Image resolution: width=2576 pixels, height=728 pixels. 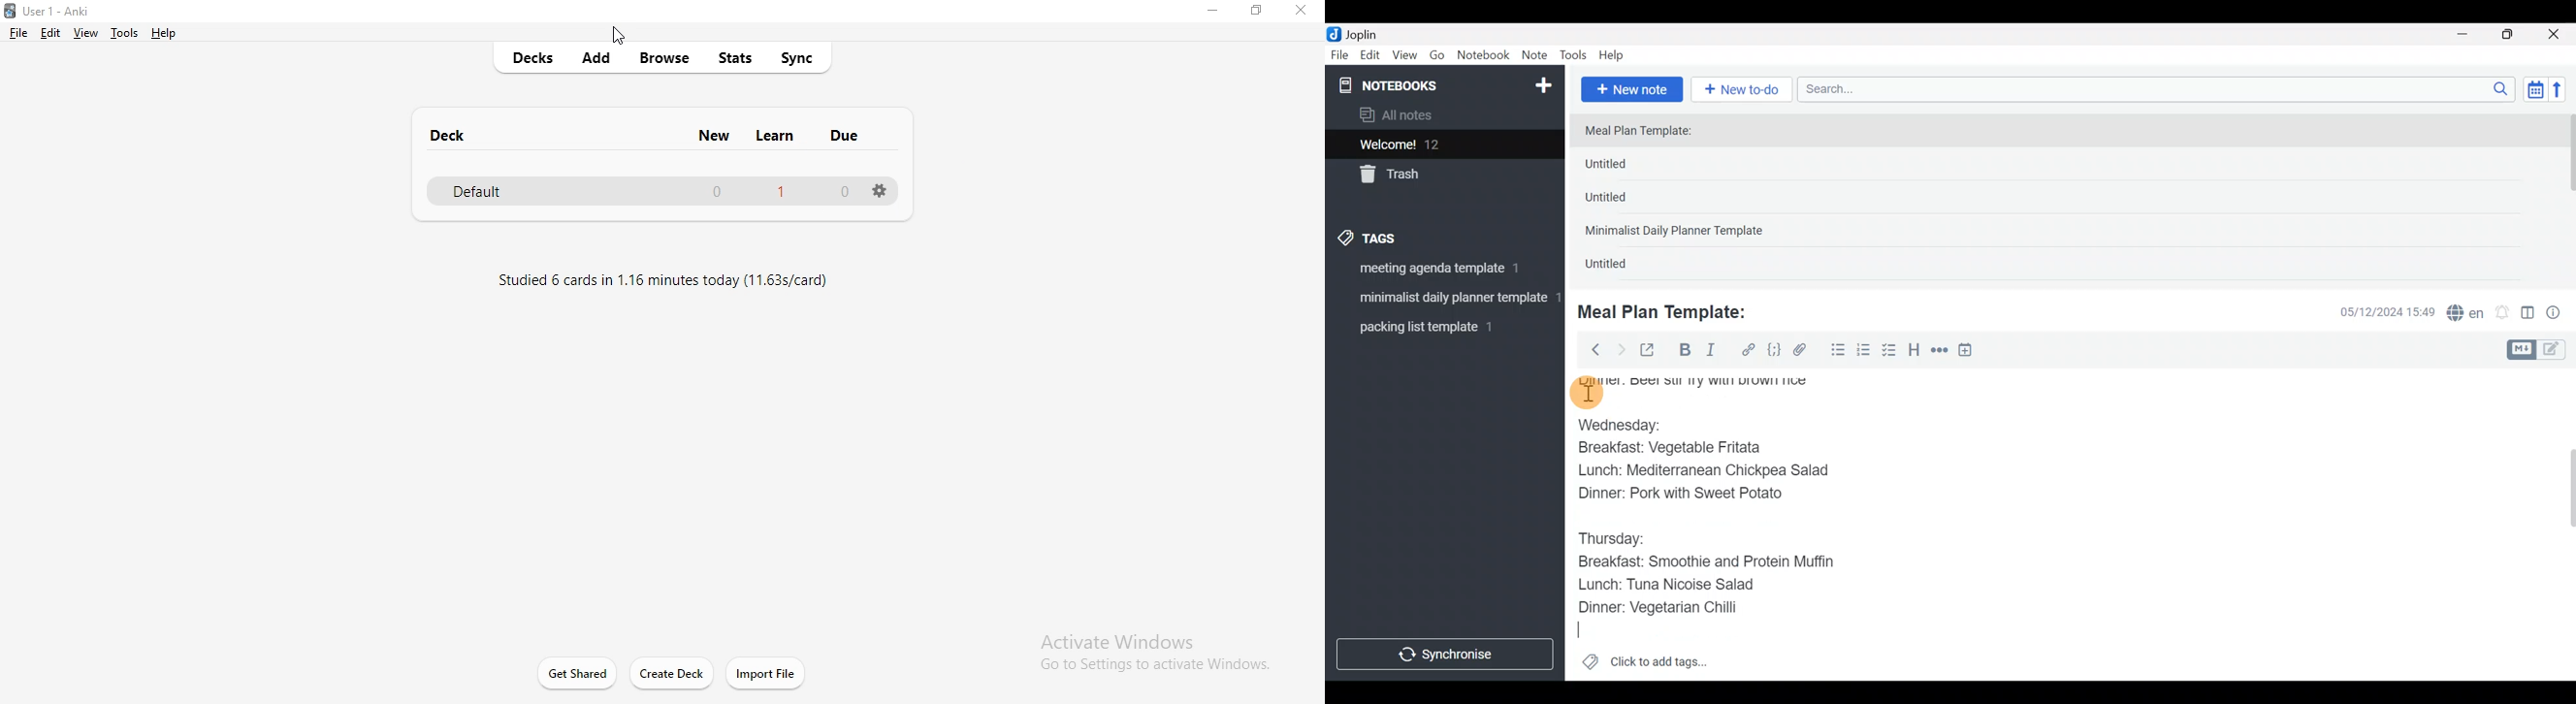 What do you see at coordinates (2540, 348) in the screenshot?
I see `Toggle editors` at bounding box center [2540, 348].